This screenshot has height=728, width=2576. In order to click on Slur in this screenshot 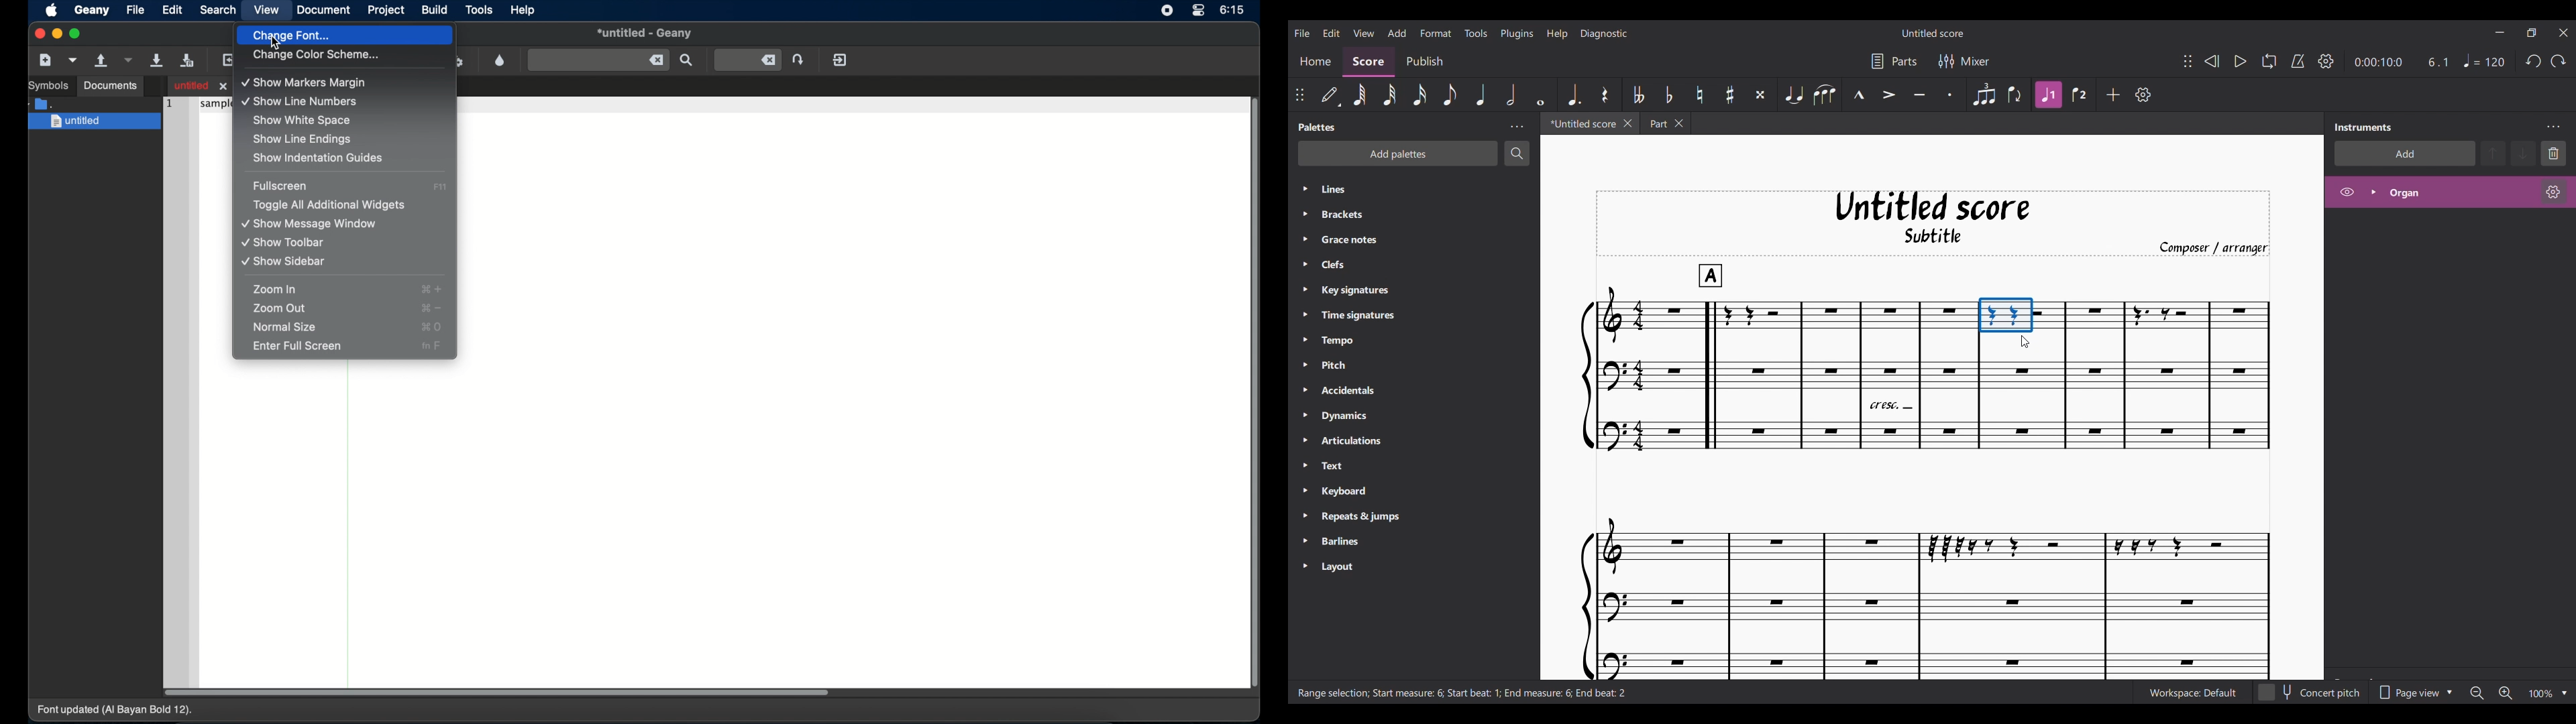, I will do `click(1823, 95)`.